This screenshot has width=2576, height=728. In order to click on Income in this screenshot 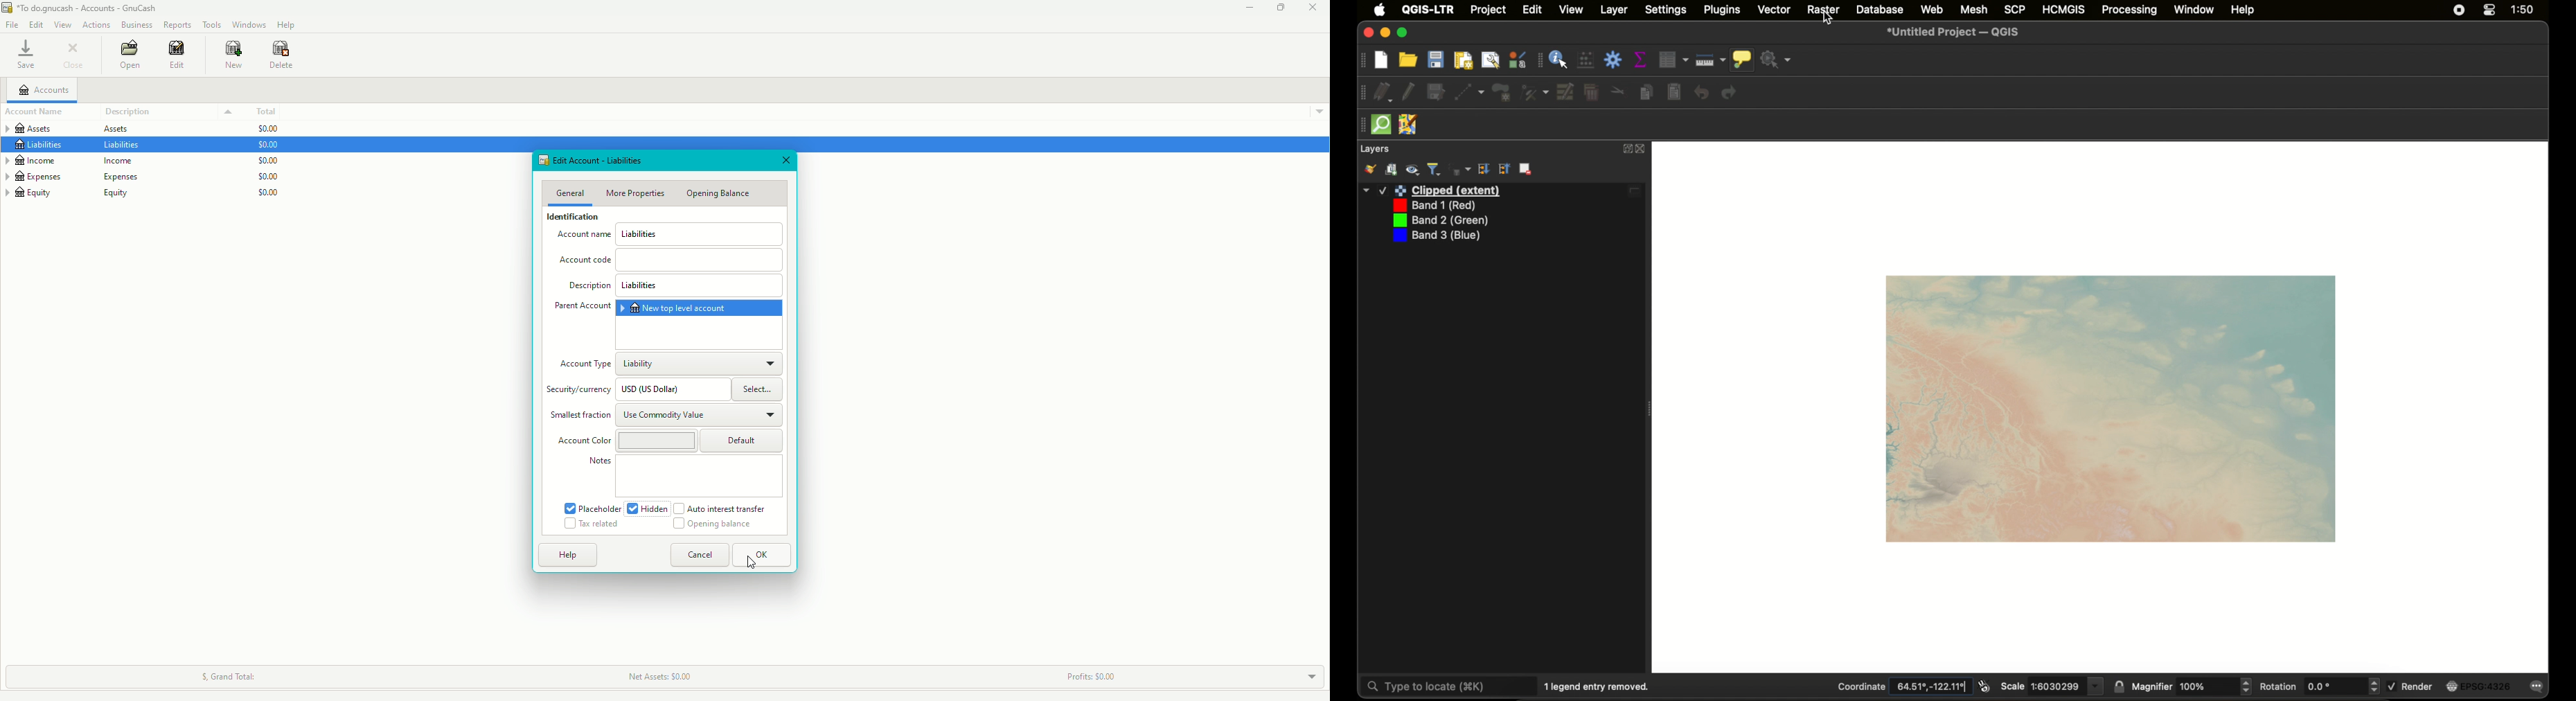, I will do `click(69, 161)`.